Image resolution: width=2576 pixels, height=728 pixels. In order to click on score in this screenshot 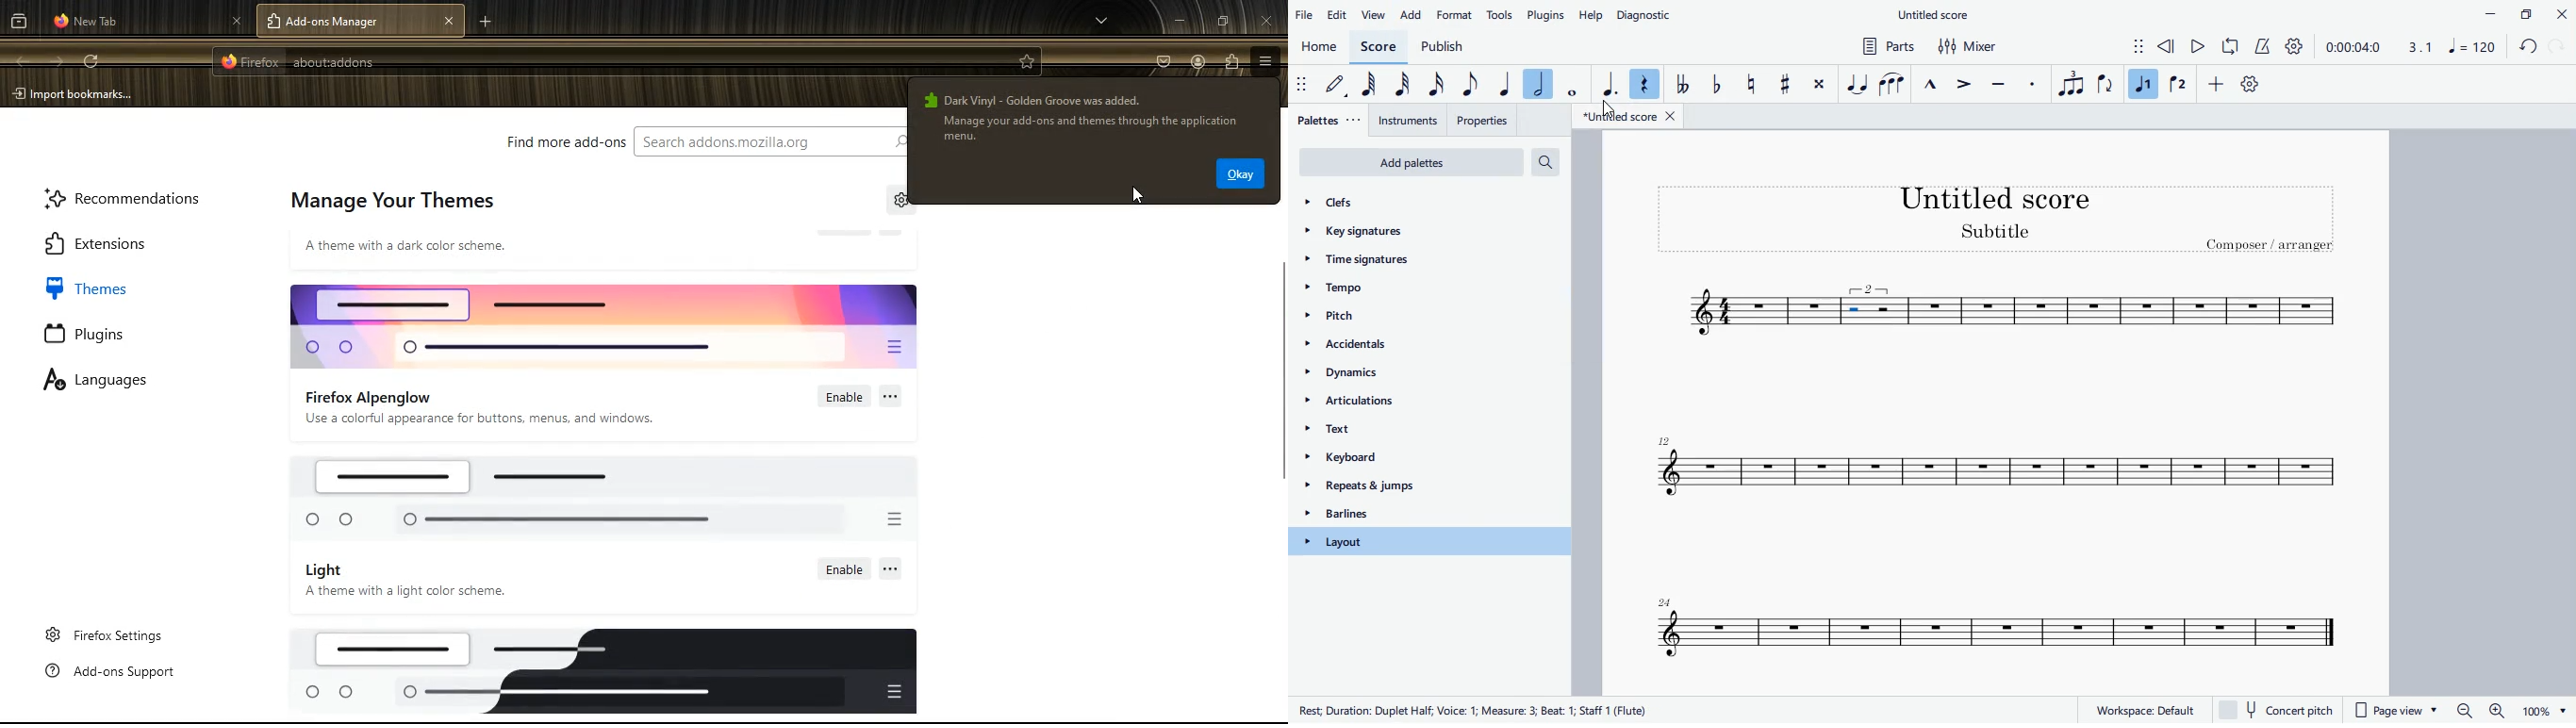, I will do `click(1981, 630)`.